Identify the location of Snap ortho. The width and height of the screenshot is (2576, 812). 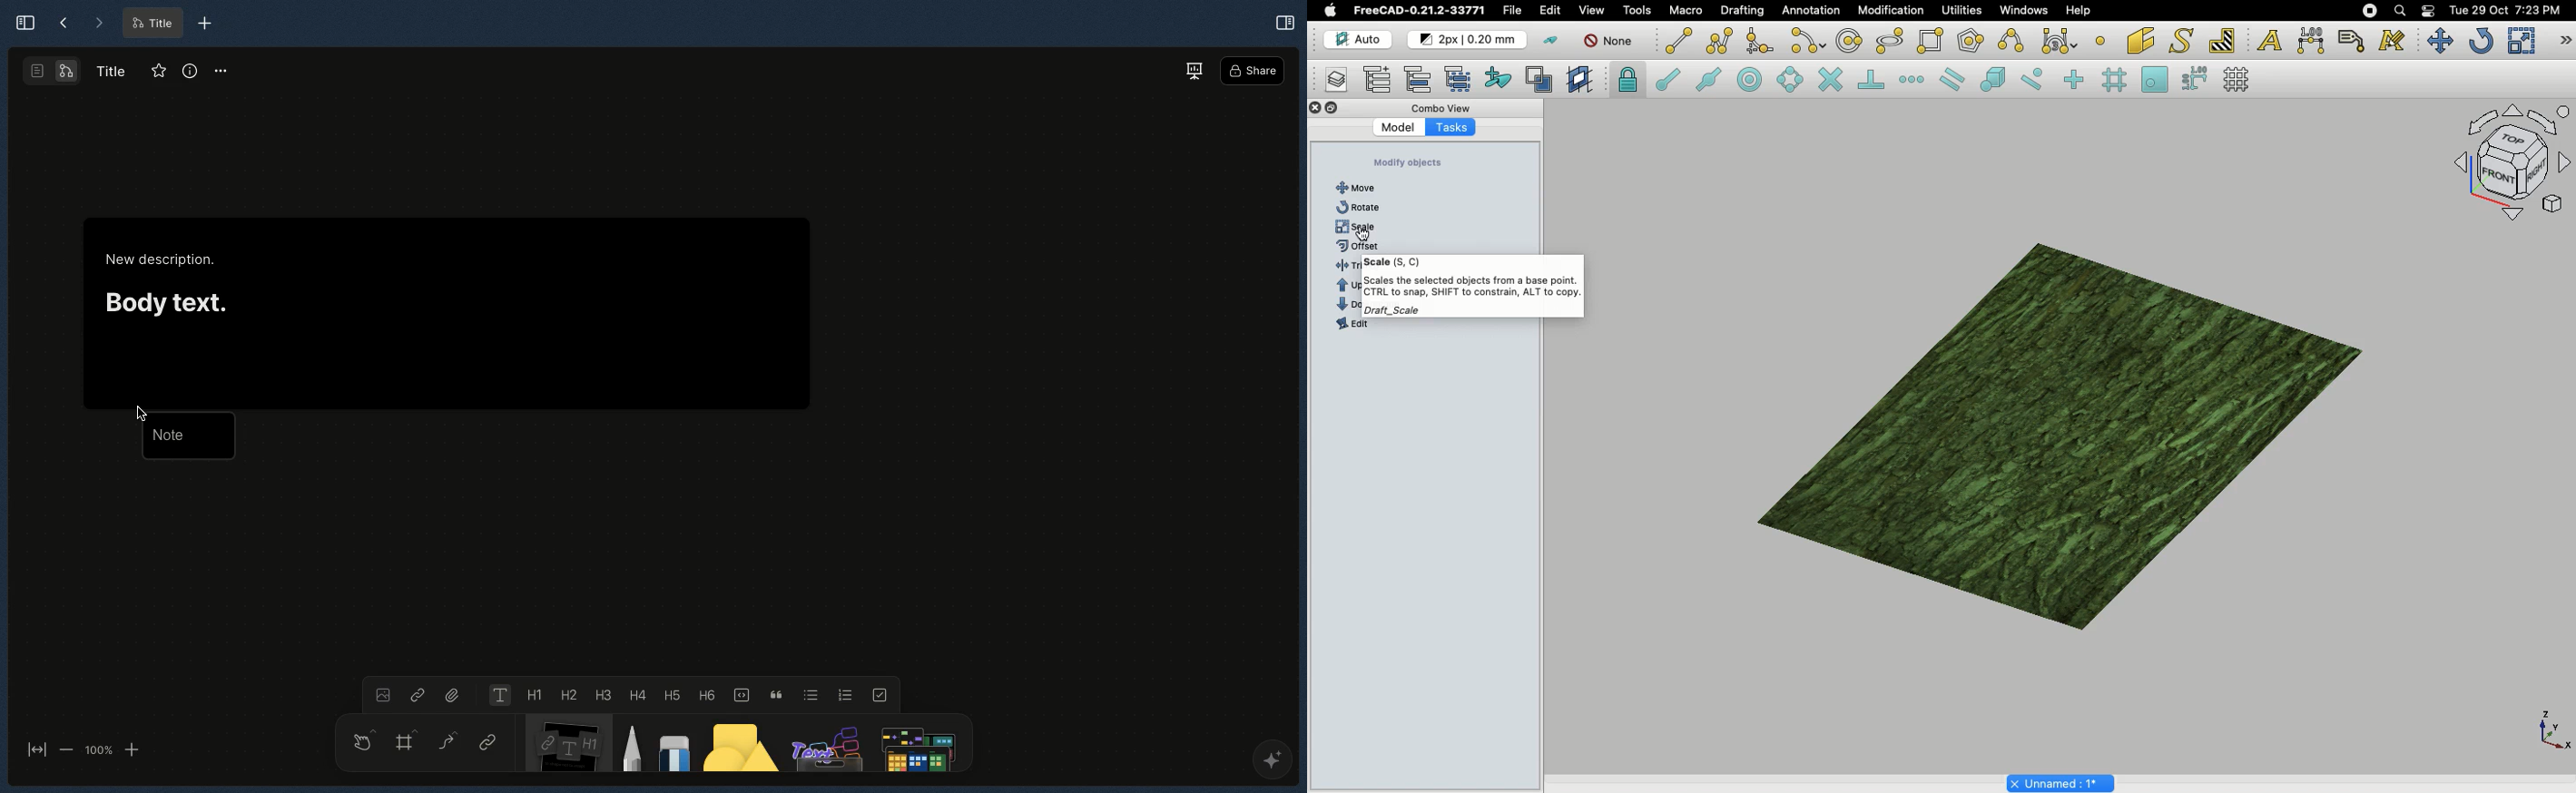
(2069, 79).